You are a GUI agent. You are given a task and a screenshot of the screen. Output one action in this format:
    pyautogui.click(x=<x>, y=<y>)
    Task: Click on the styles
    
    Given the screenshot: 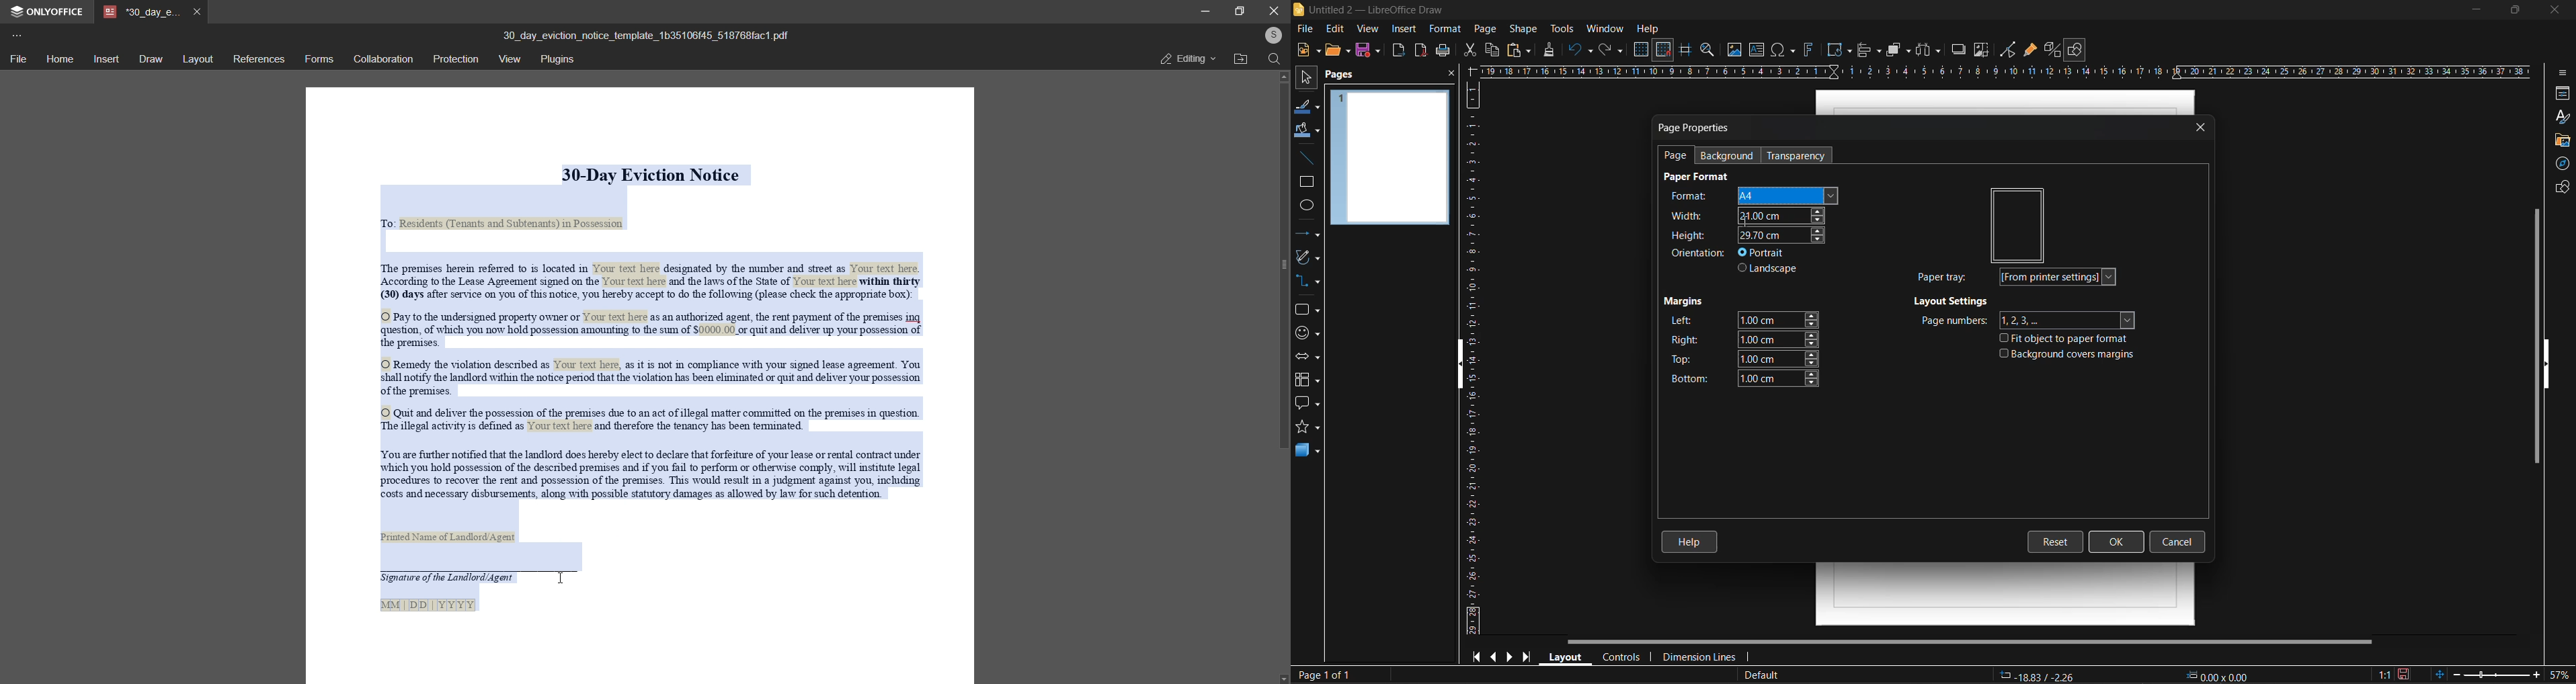 What is the action you would take?
    pyautogui.click(x=2563, y=118)
    